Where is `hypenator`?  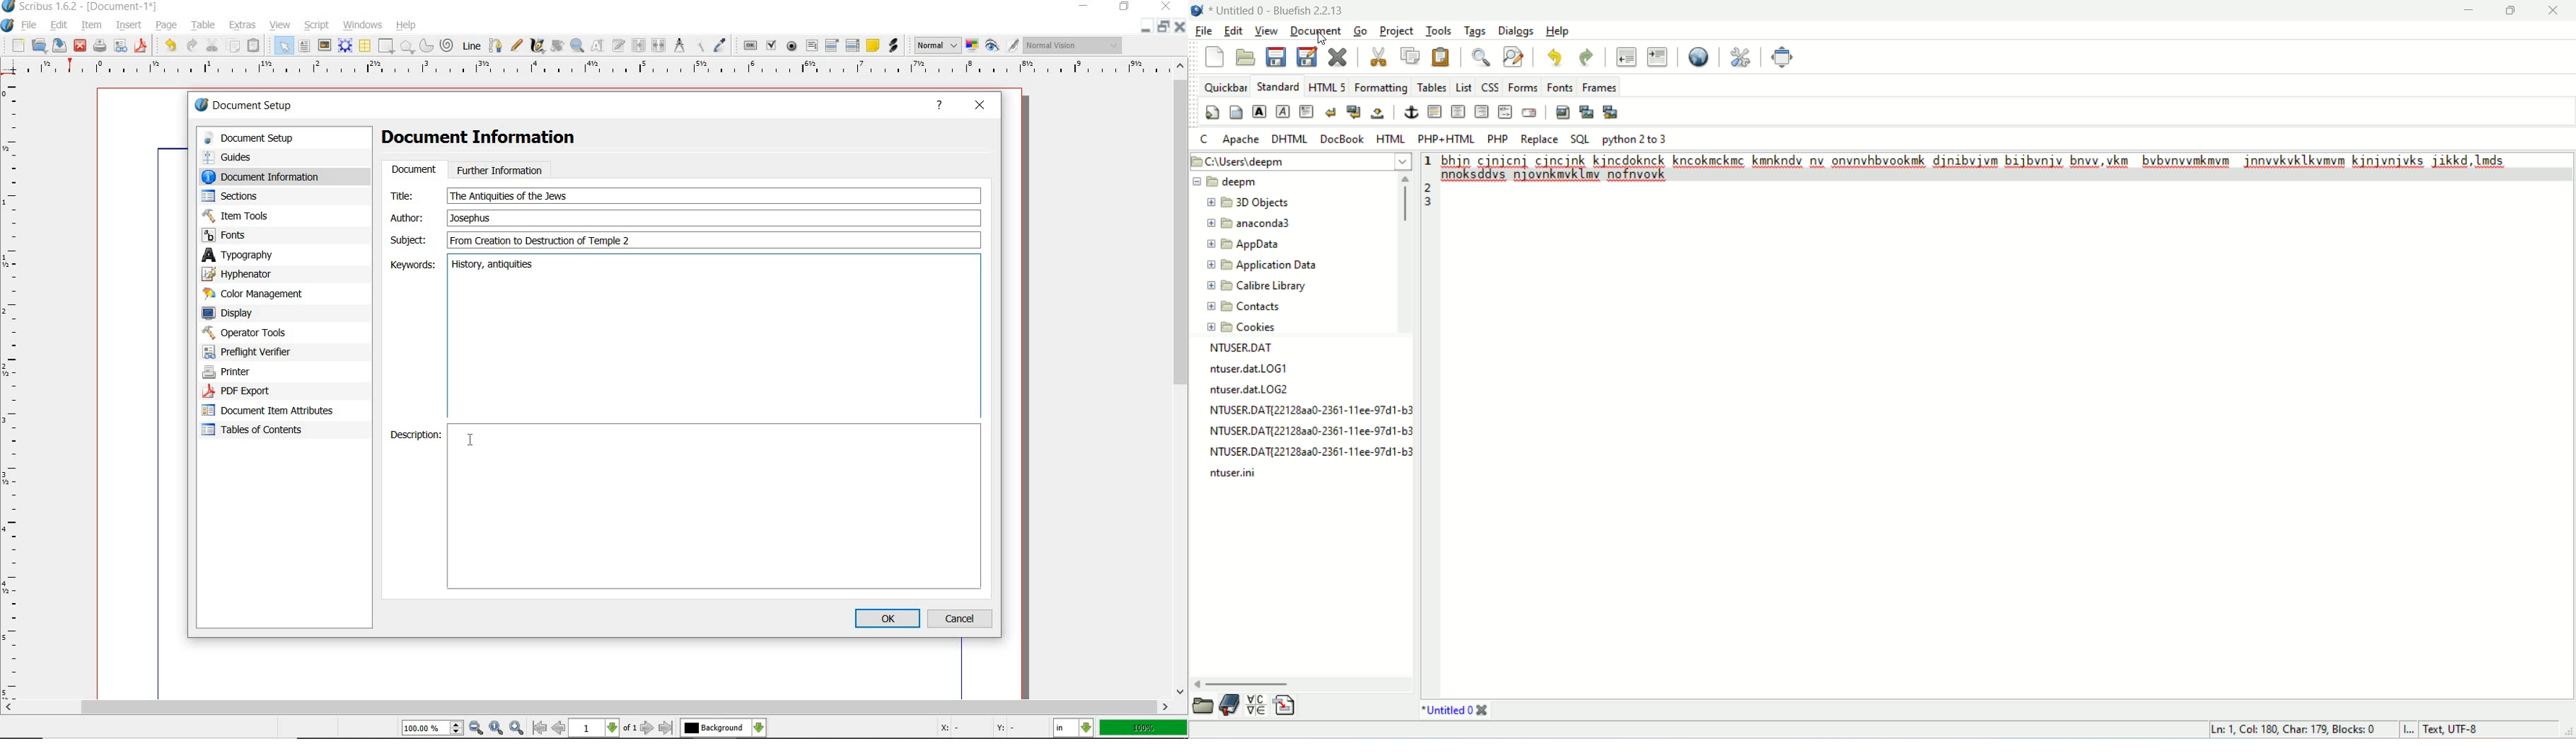
hypenator is located at coordinates (248, 274).